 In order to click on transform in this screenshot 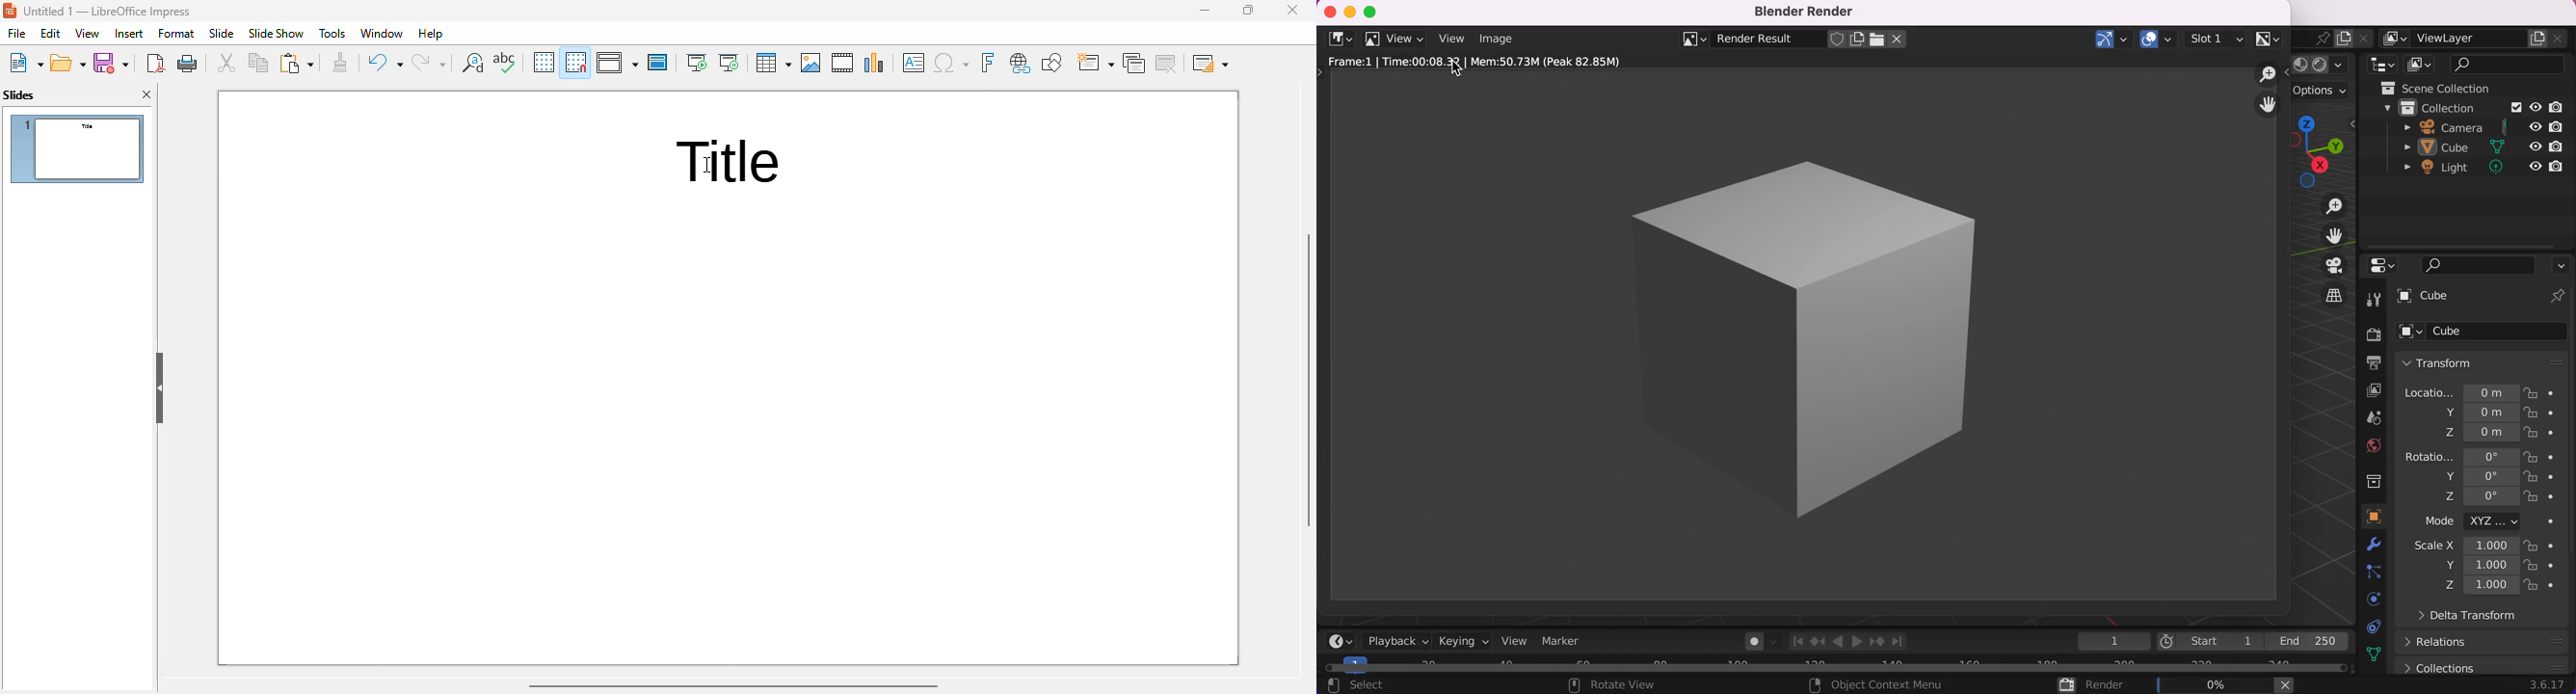, I will do `click(2485, 364)`.